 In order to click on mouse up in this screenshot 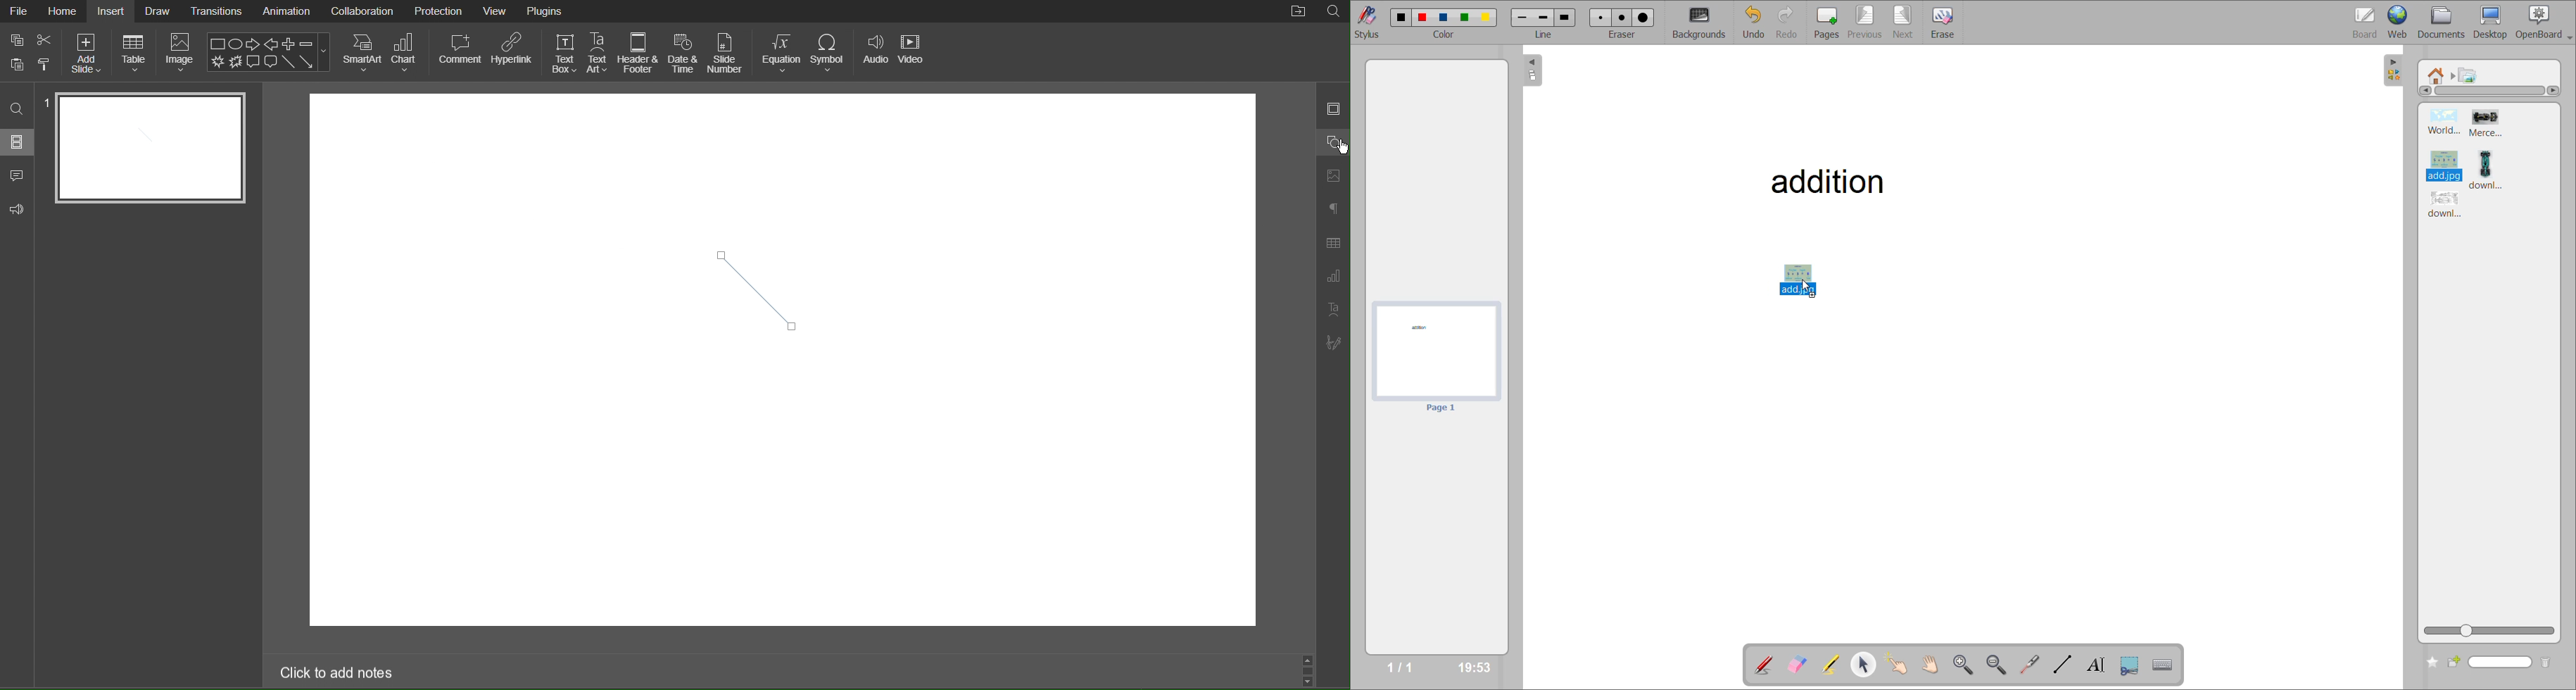, I will do `click(1806, 286)`.